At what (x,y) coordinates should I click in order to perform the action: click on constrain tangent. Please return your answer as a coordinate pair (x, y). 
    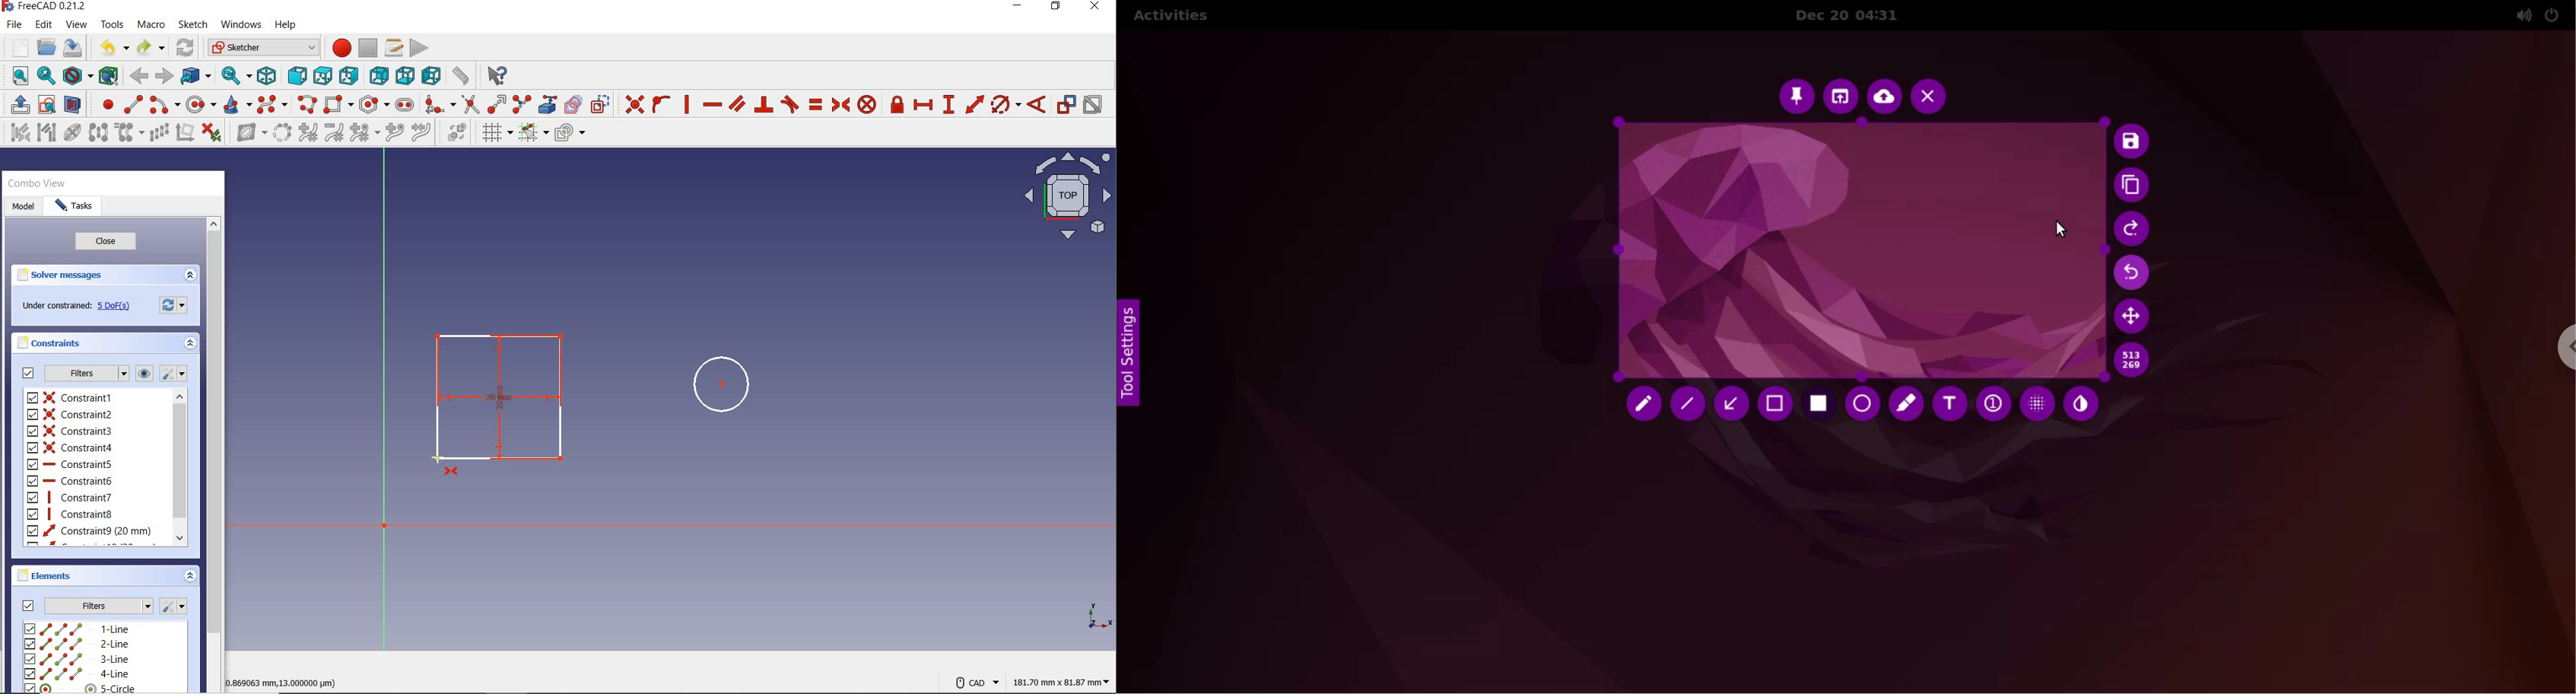
    Looking at the image, I should click on (790, 104).